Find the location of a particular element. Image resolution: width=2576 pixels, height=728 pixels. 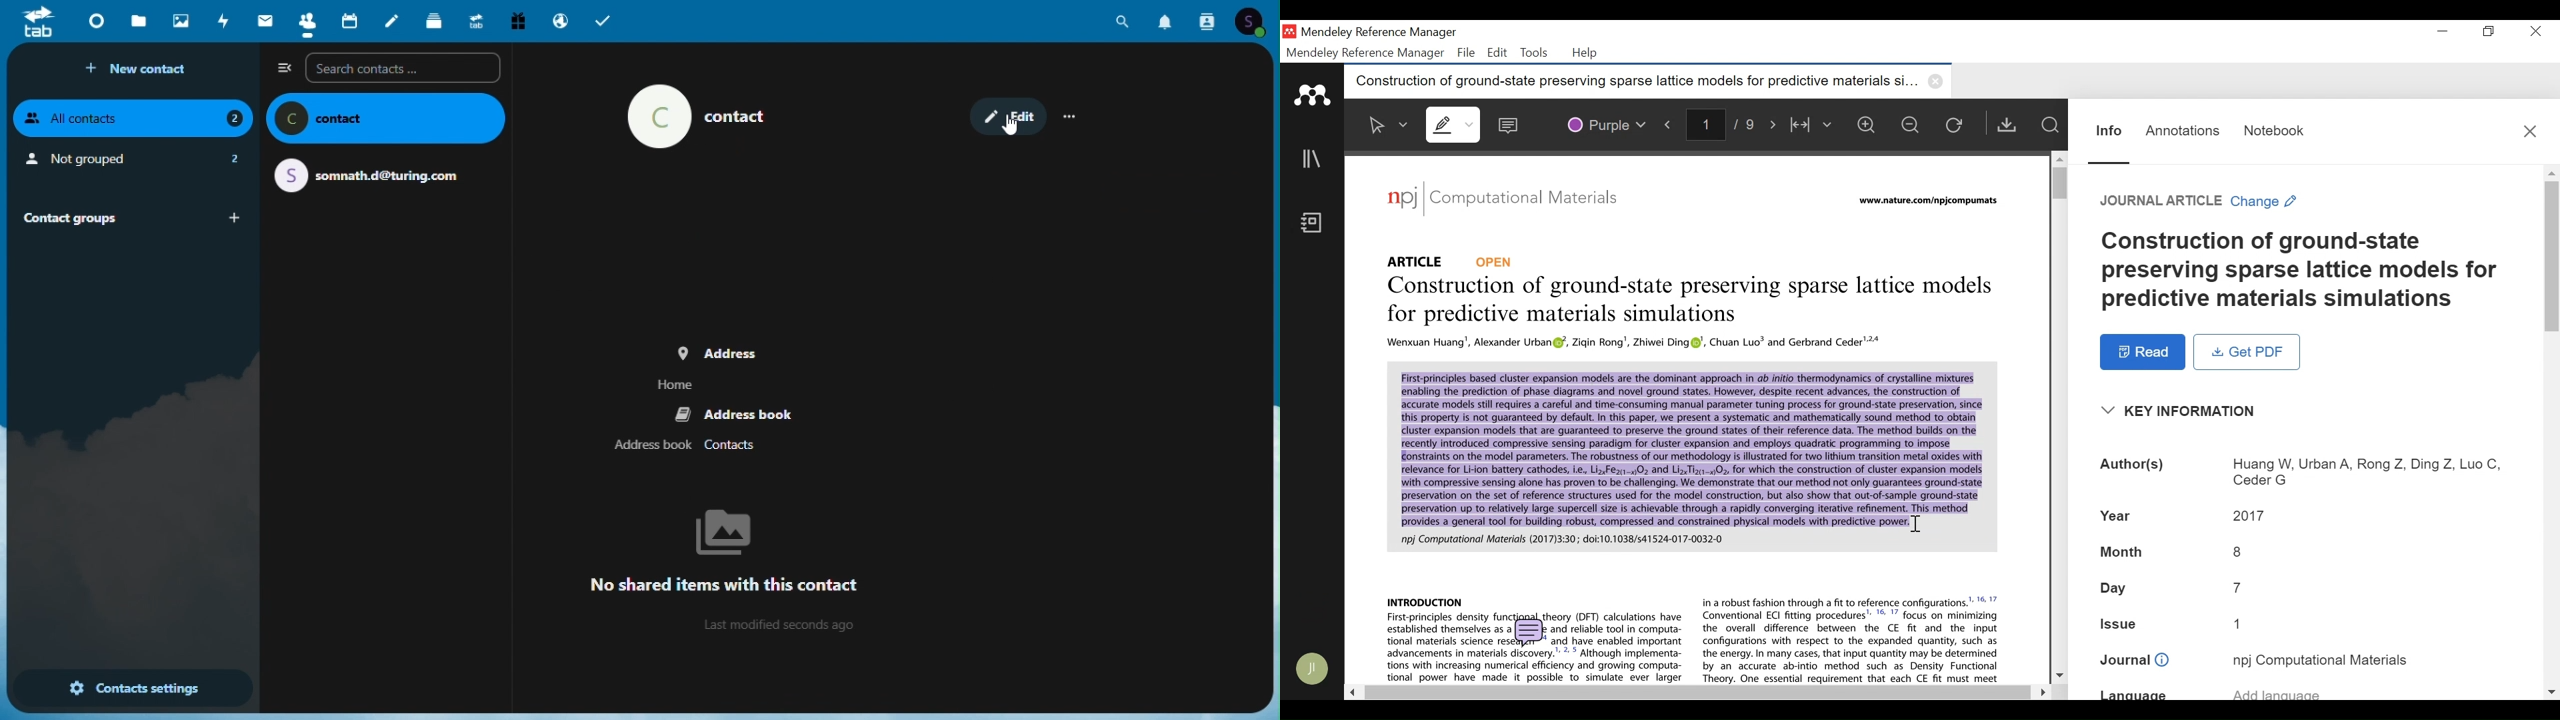

Mail is located at coordinates (261, 22).